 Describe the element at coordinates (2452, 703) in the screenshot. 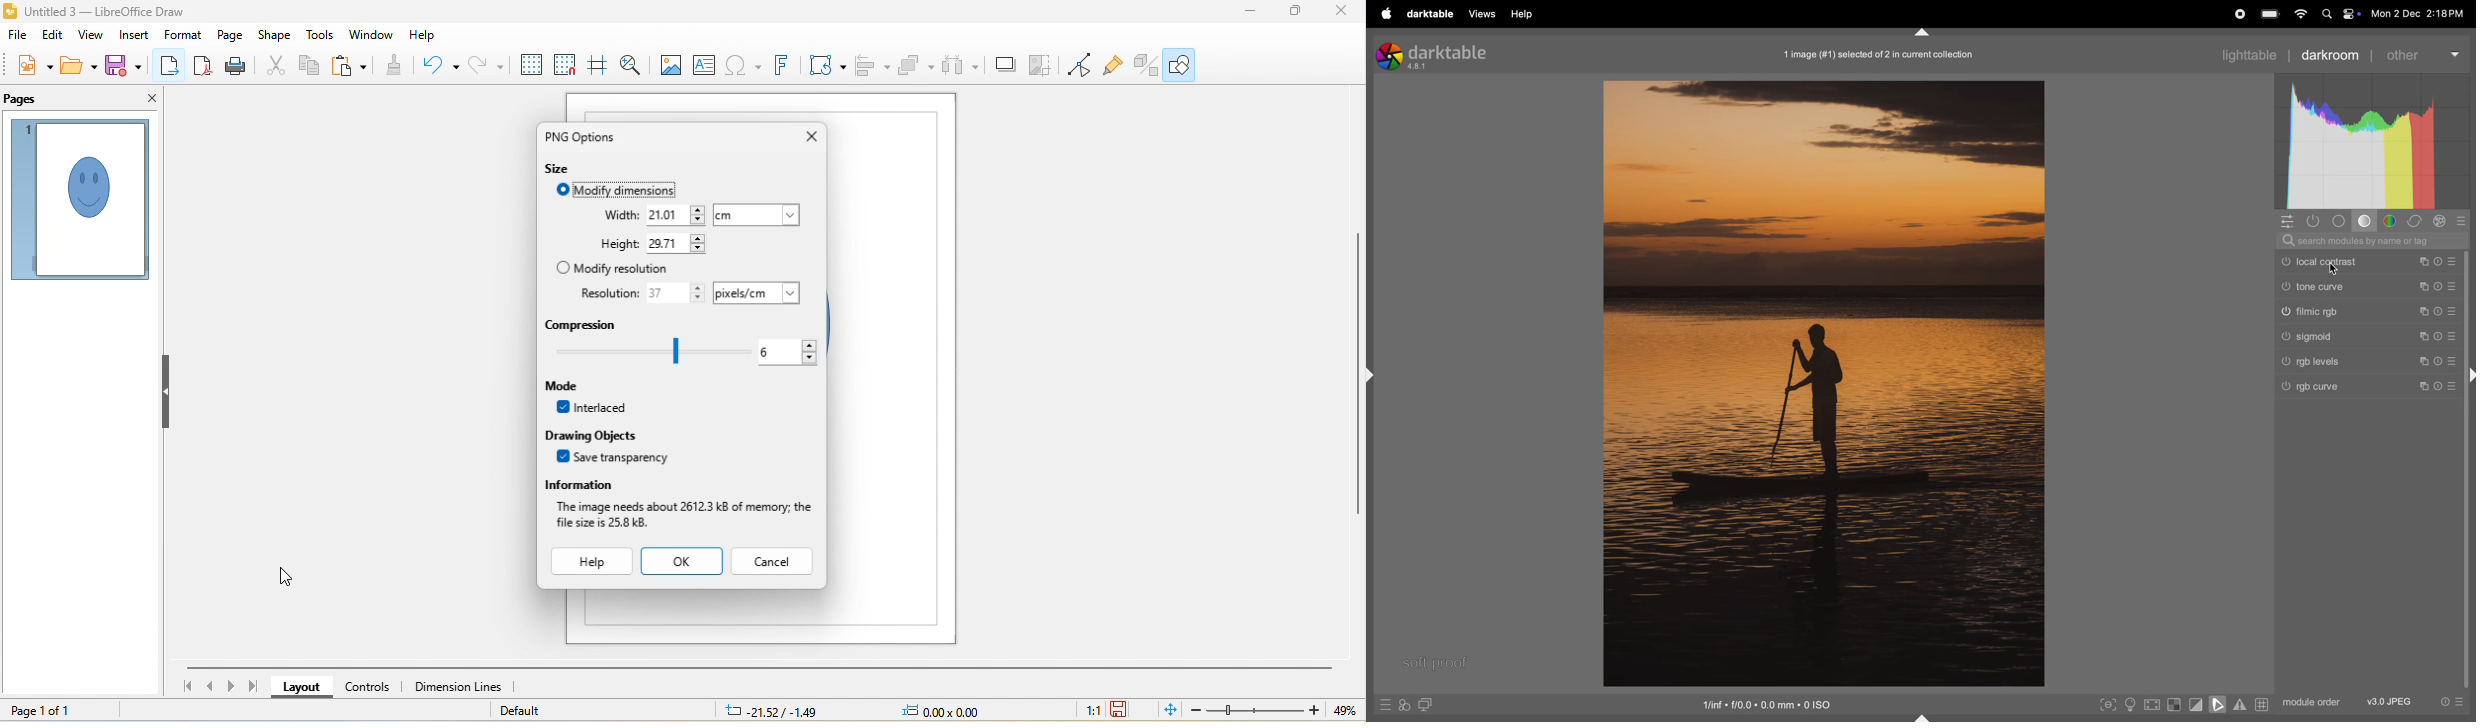

I see `presets` at that location.